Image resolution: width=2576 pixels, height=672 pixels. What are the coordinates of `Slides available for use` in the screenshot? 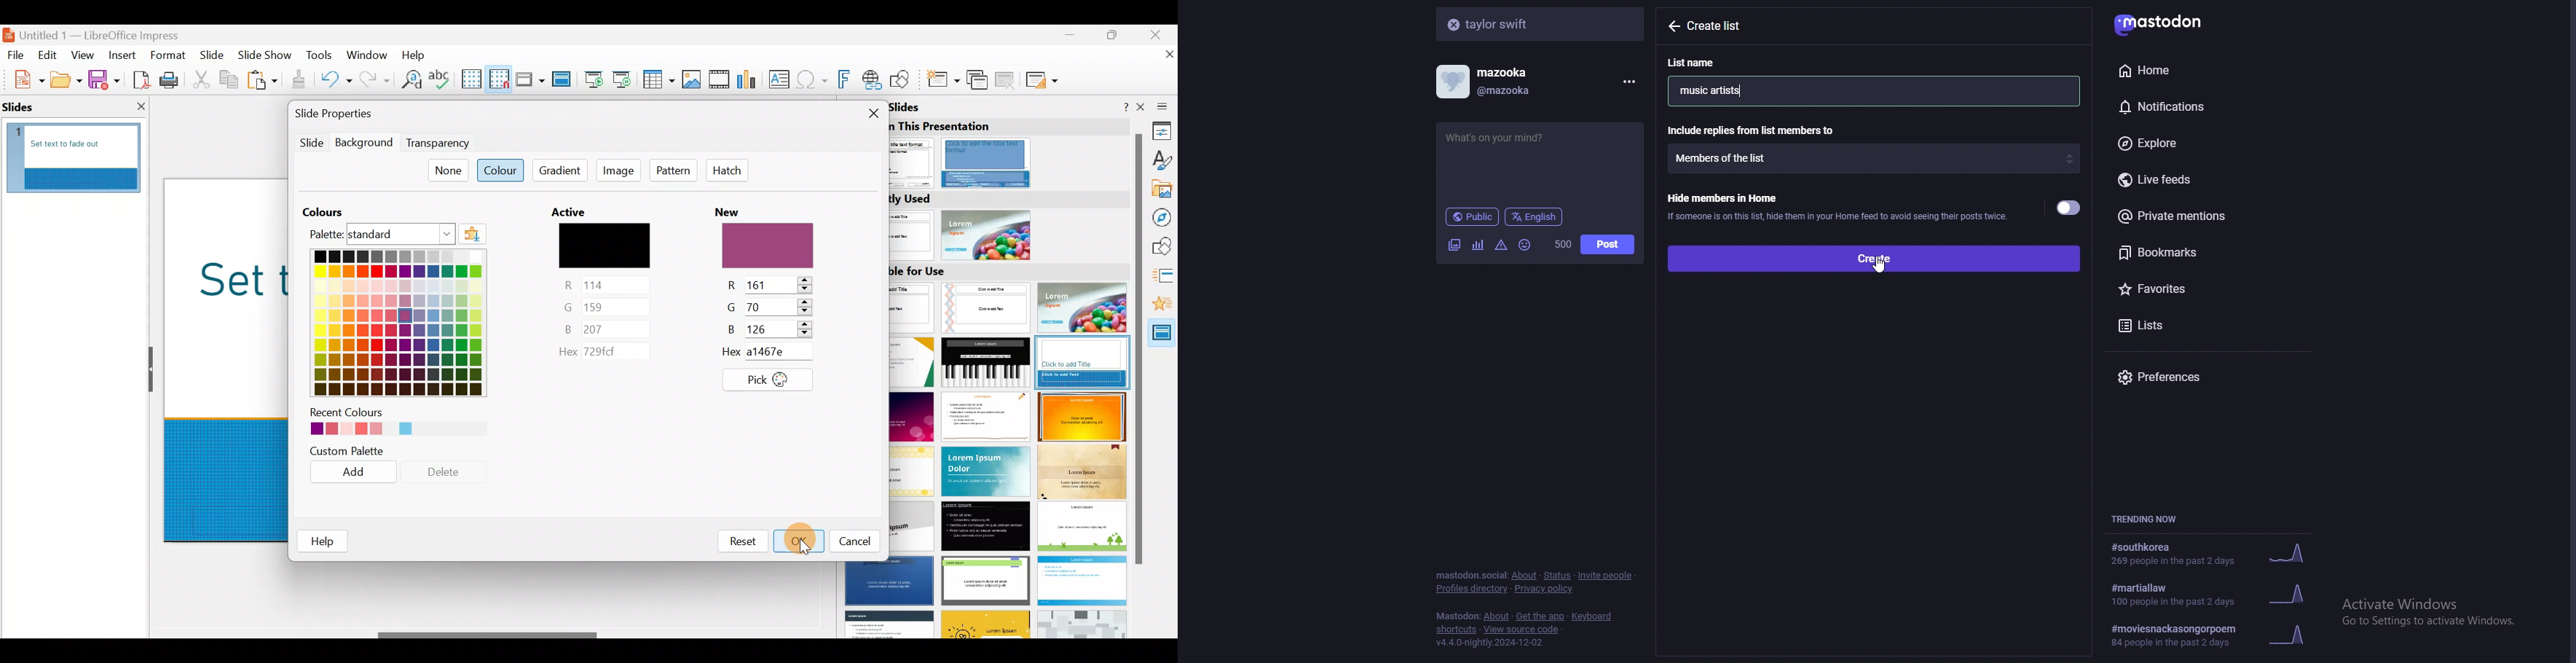 It's located at (1013, 450).